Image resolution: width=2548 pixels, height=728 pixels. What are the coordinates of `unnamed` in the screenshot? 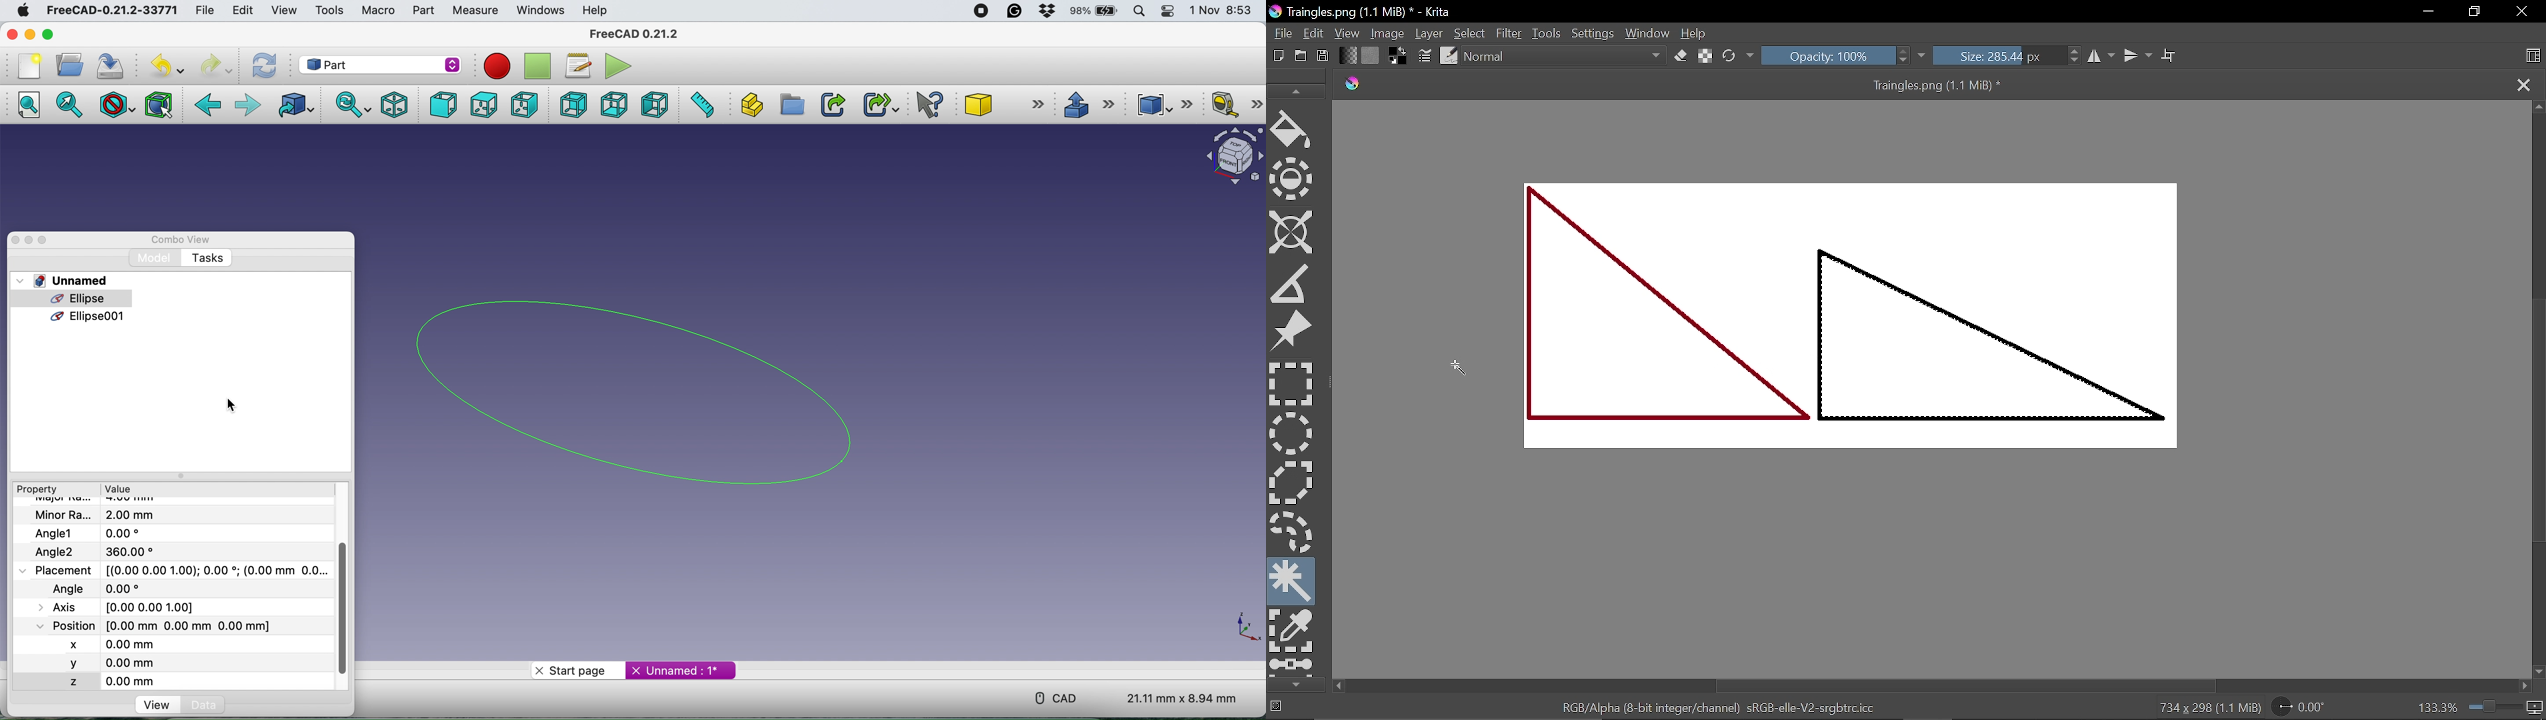 It's located at (67, 280).